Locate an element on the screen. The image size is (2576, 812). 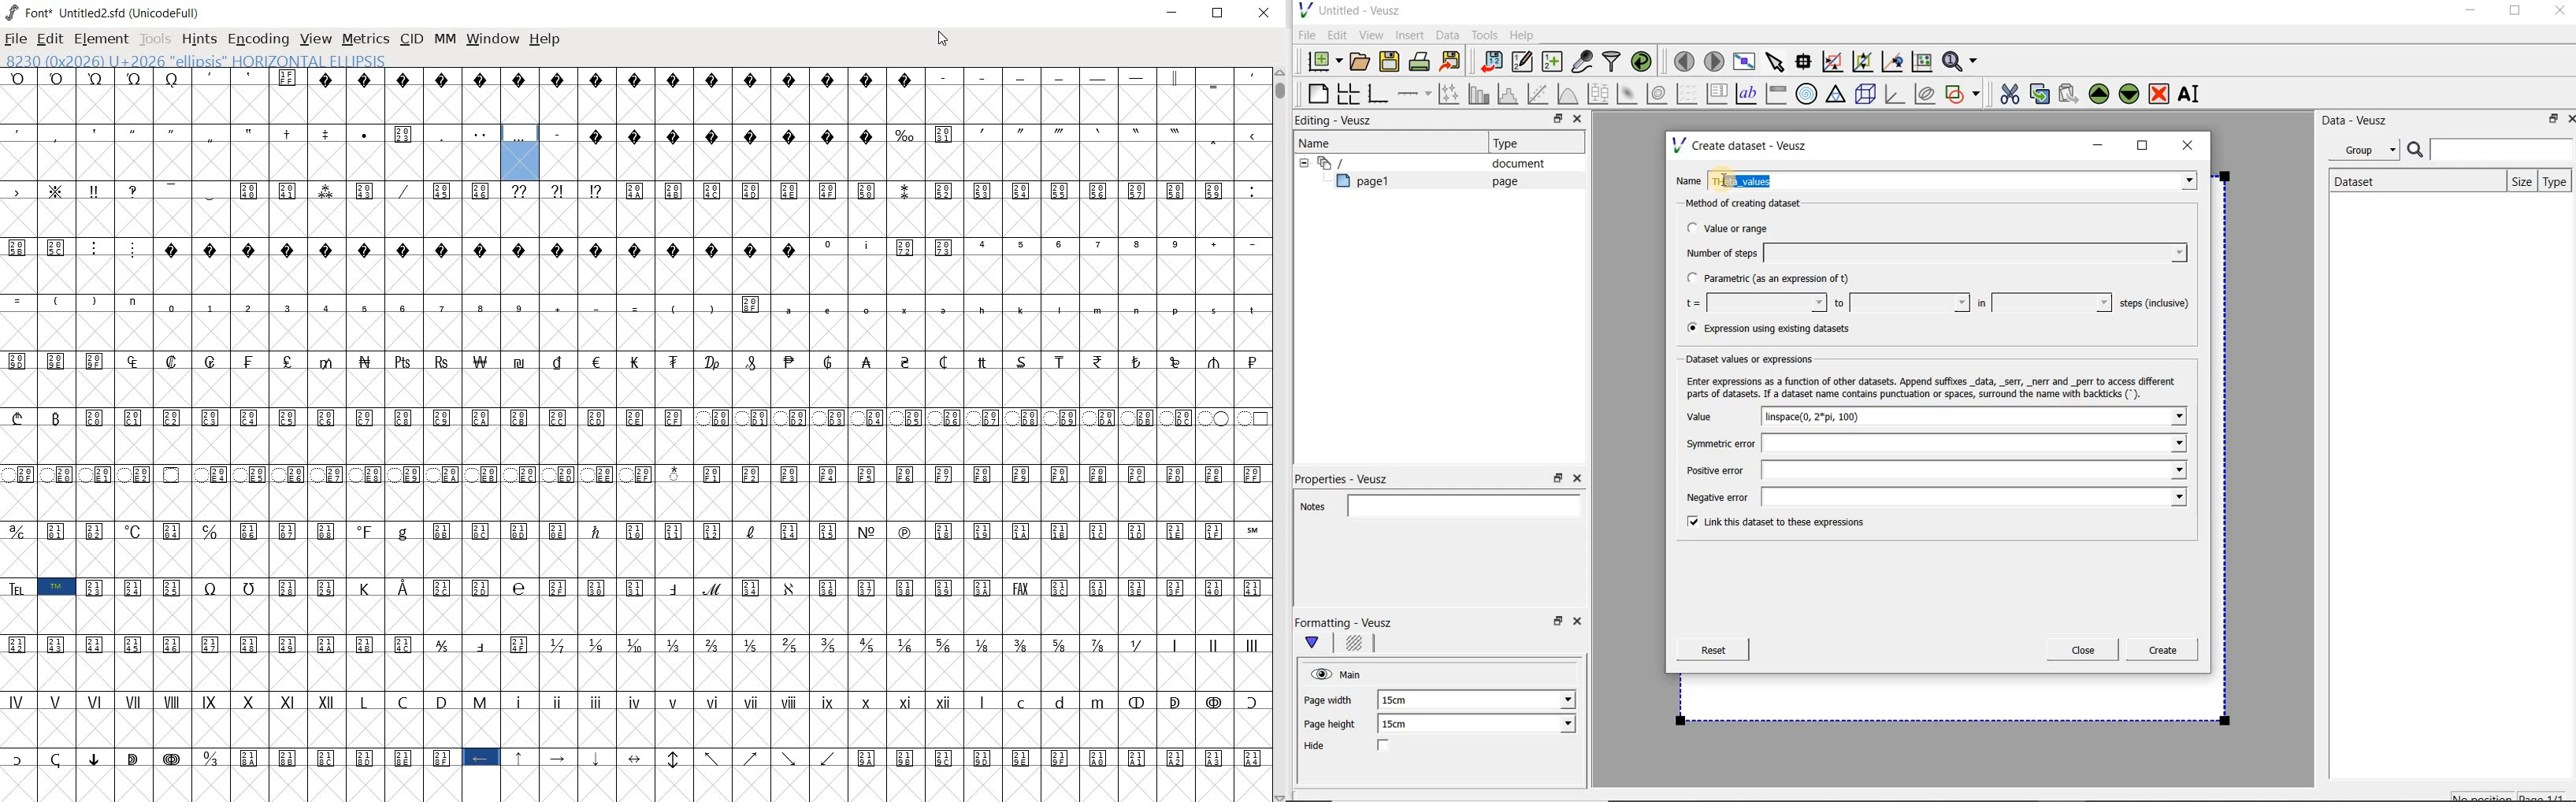
restore down is located at coordinates (1554, 121).